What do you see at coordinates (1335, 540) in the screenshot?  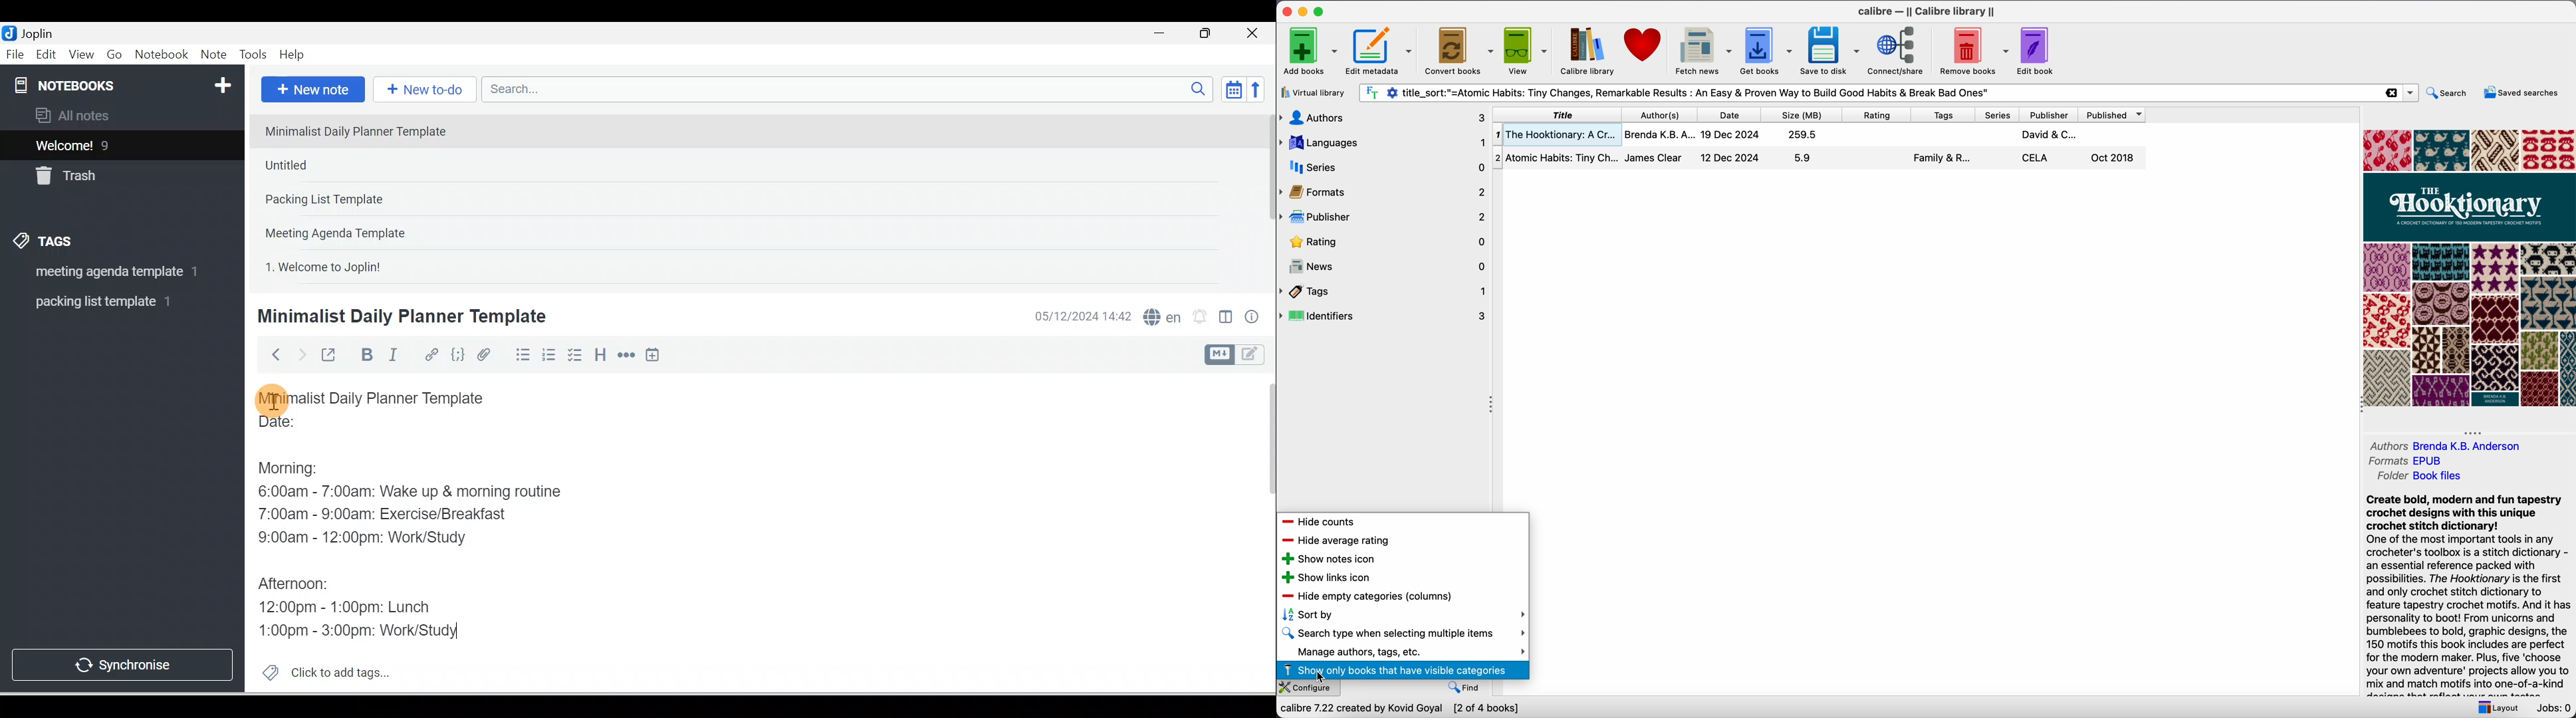 I see `hide average rating` at bounding box center [1335, 540].